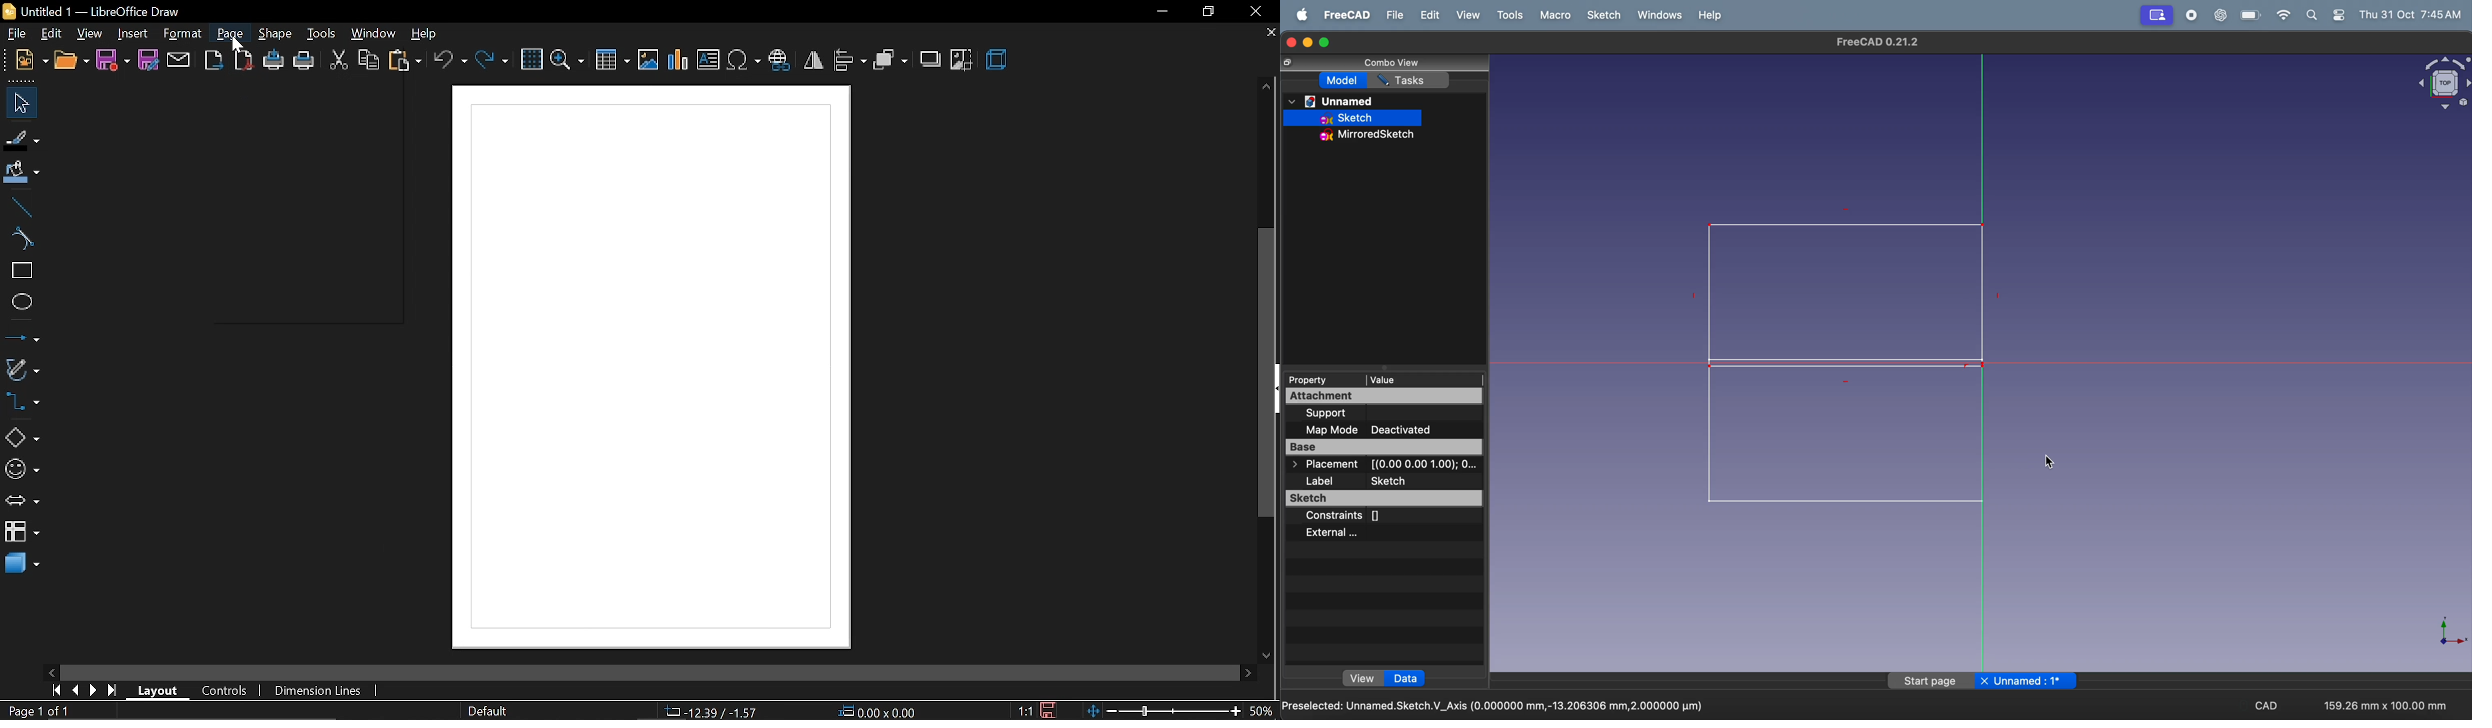 This screenshot has height=728, width=2492. What do you see at coordinates (1931, 680) in the screenshot?
I see `start page ` at bounding box center [1931, 680].